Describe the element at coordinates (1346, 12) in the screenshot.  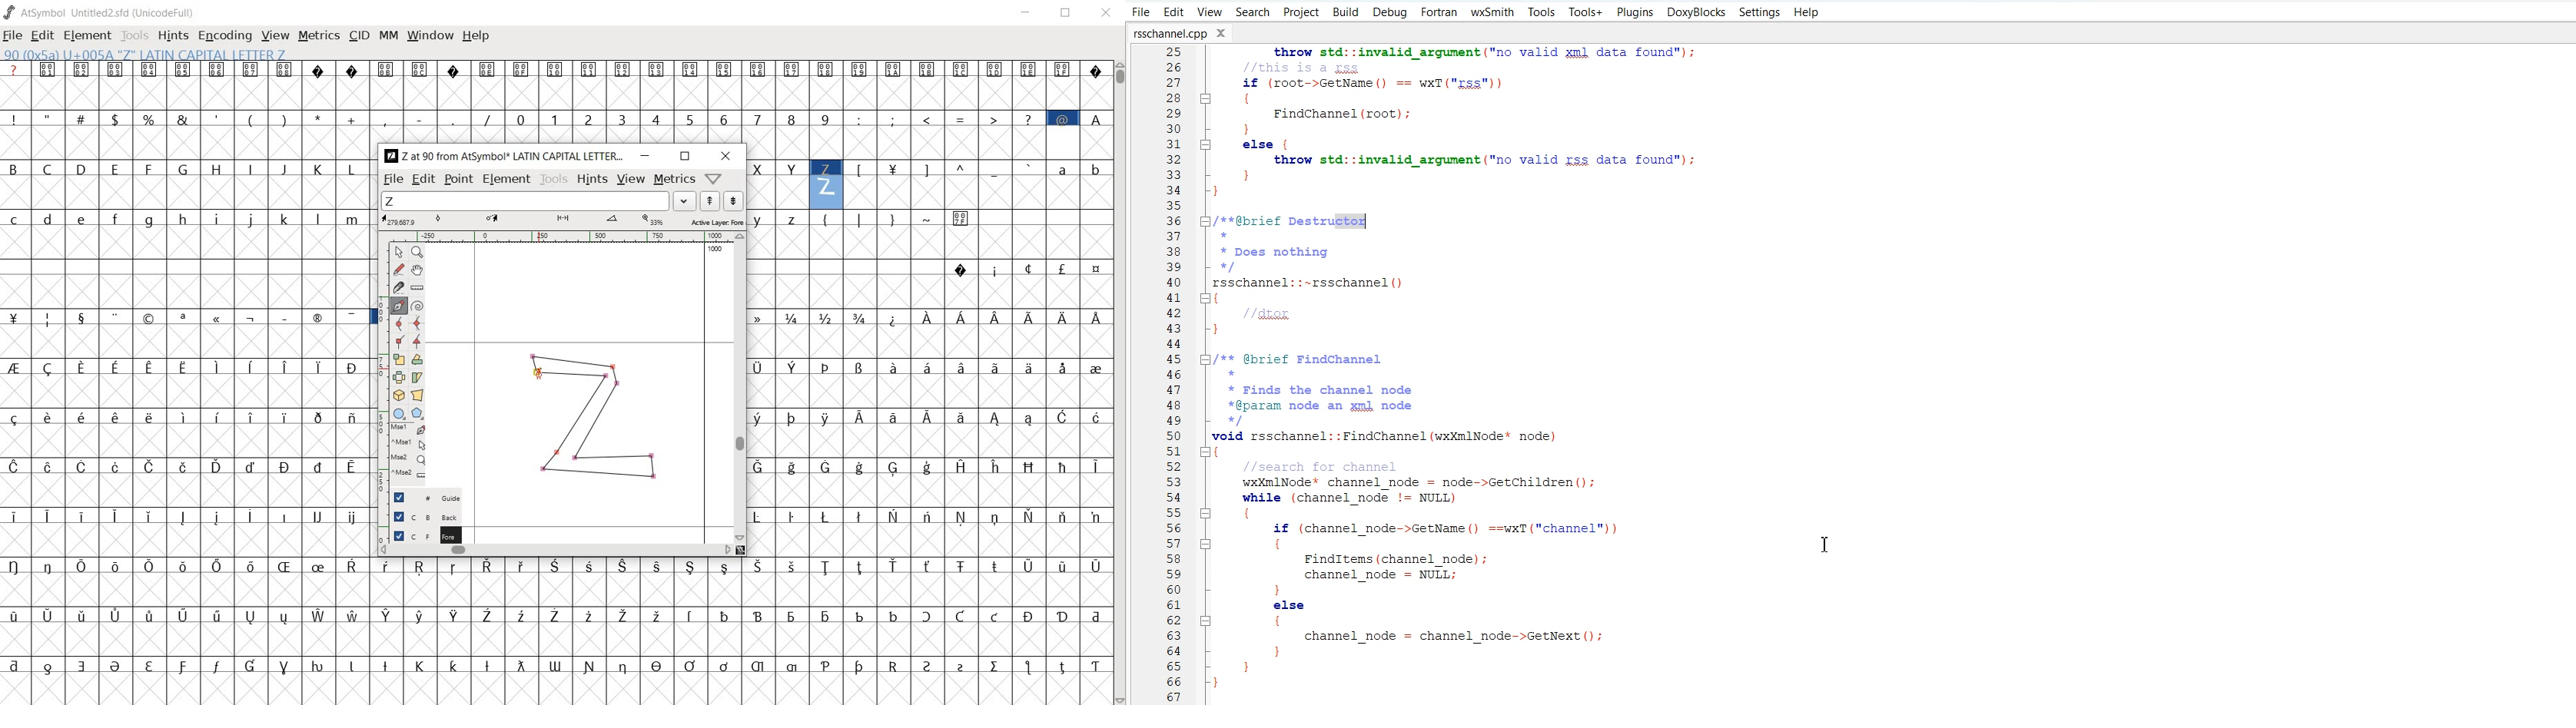
I see `Build` at that location.